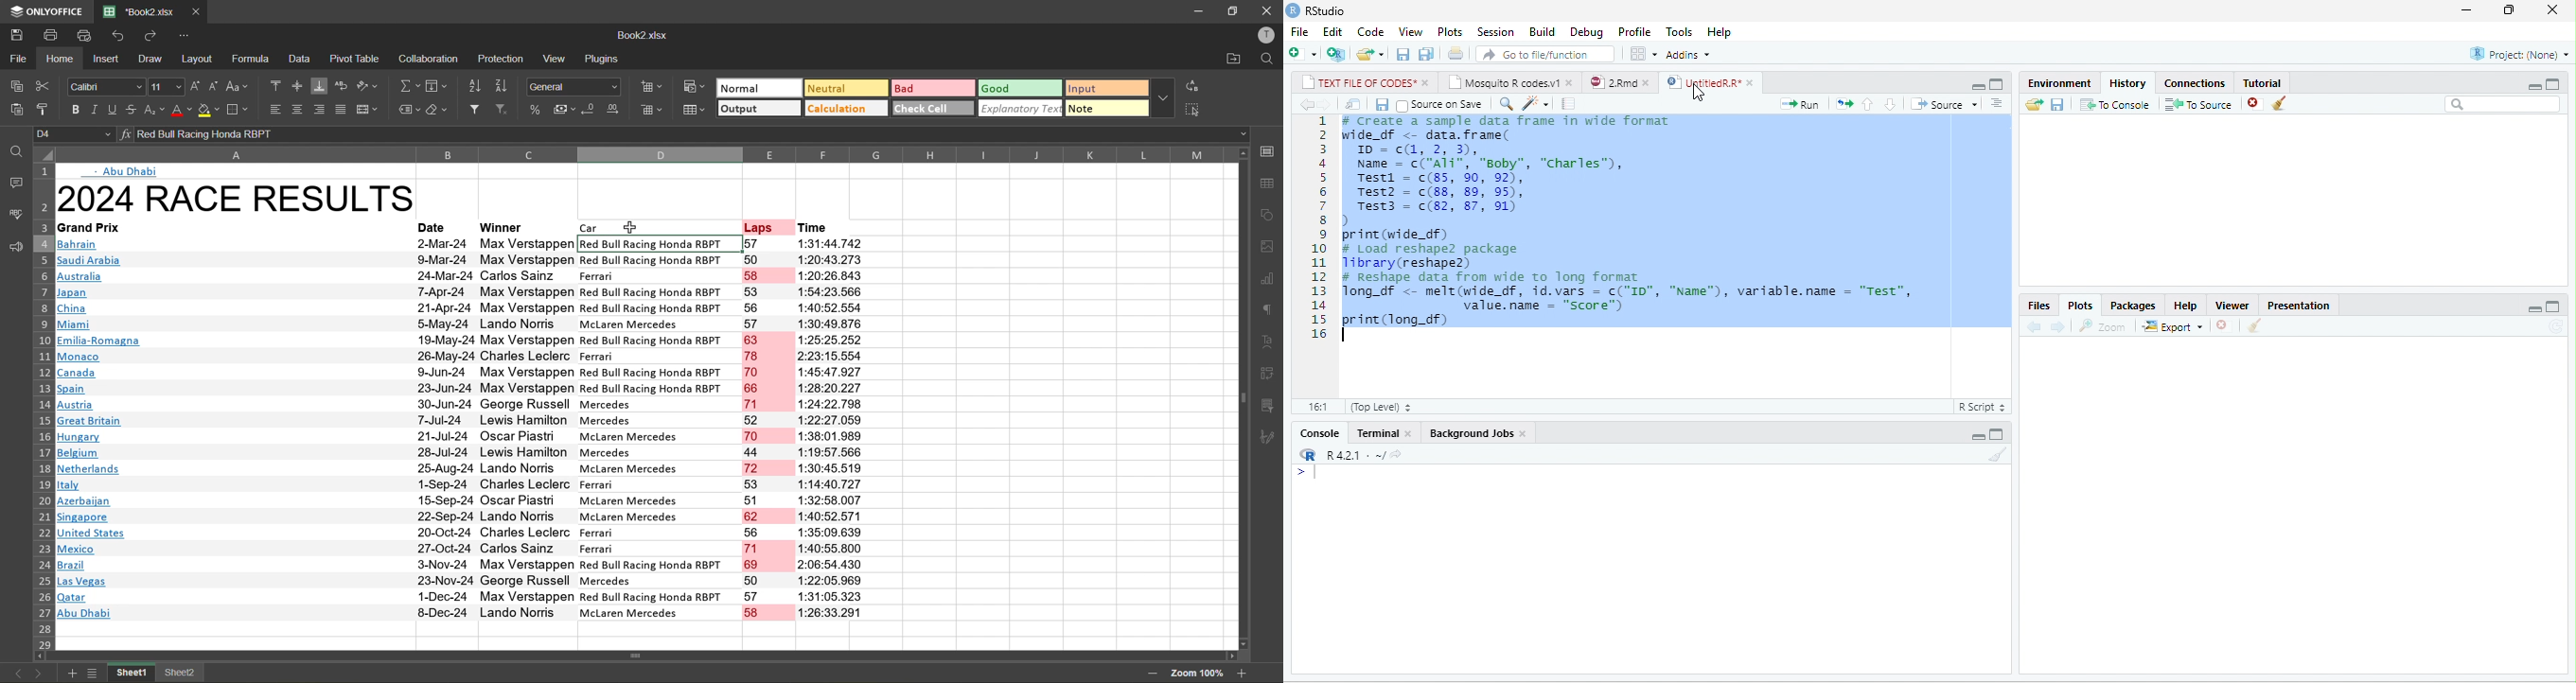  What do you see at coordinates (1234, 59) in the screenshot?
I see `open location` at bounding box center [1234, 59].